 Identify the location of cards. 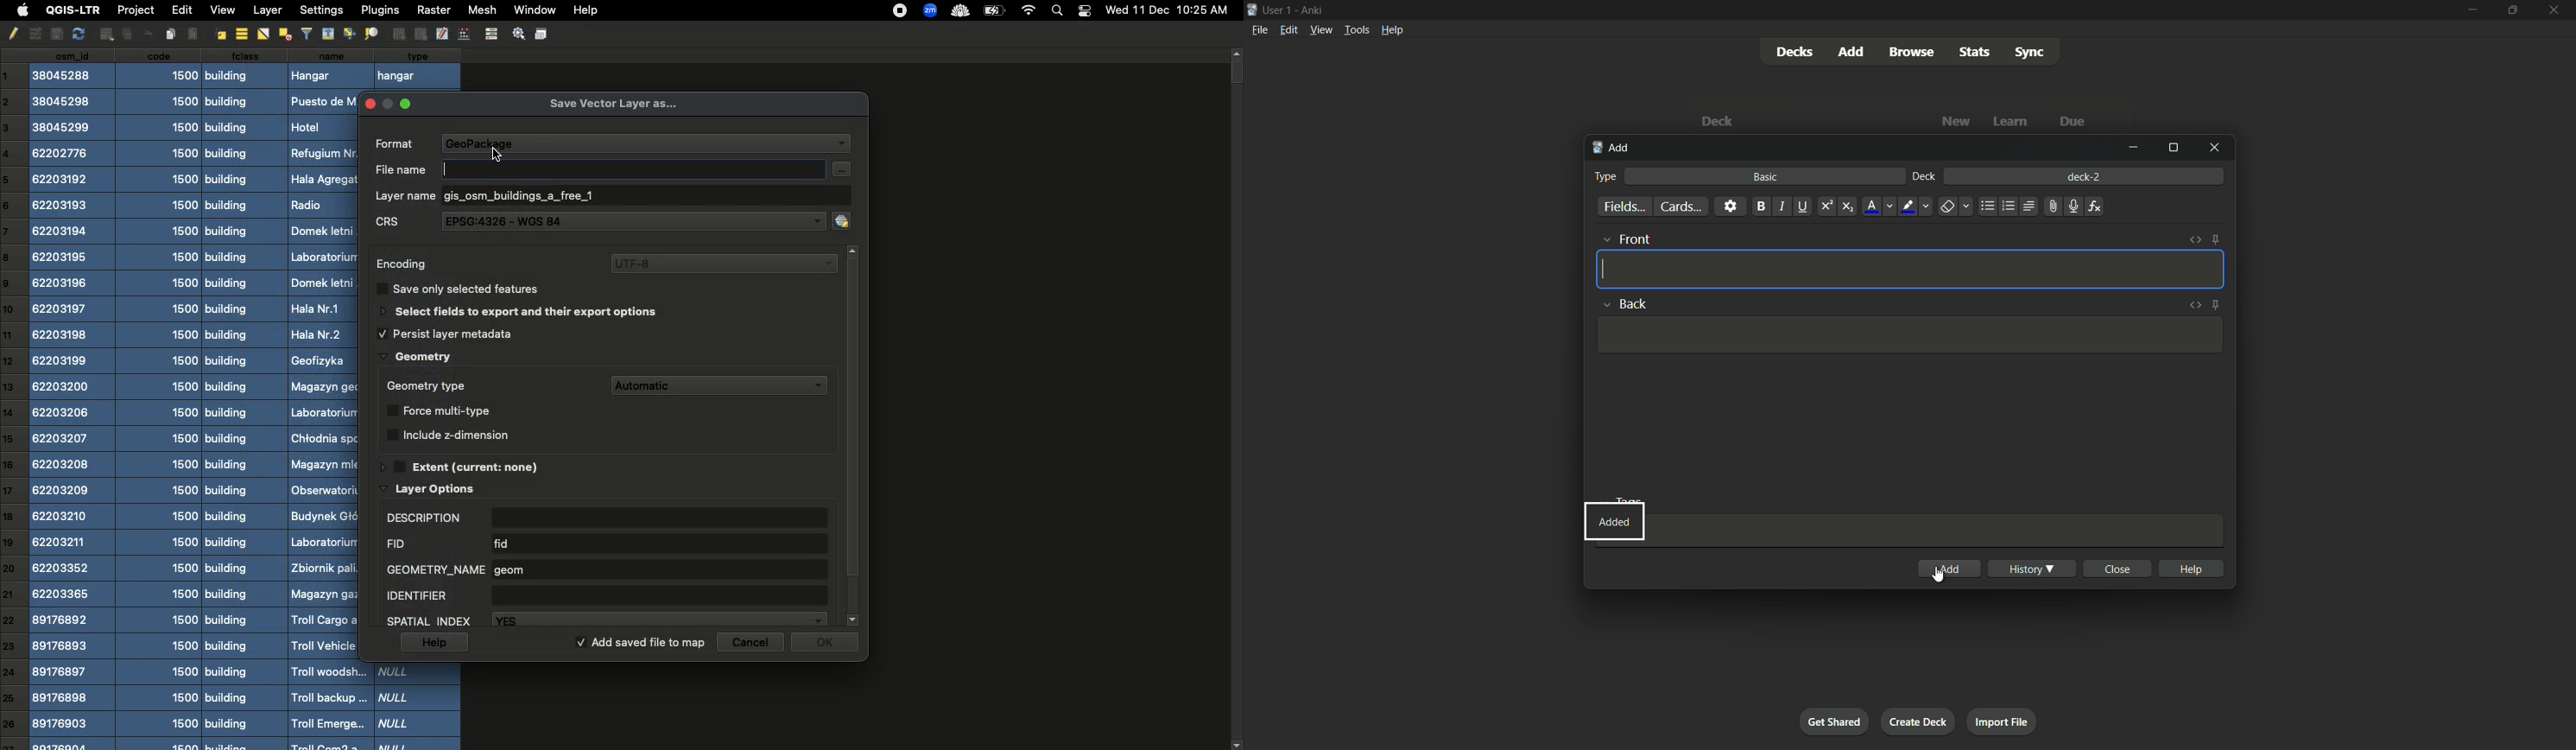
(1682, 206).